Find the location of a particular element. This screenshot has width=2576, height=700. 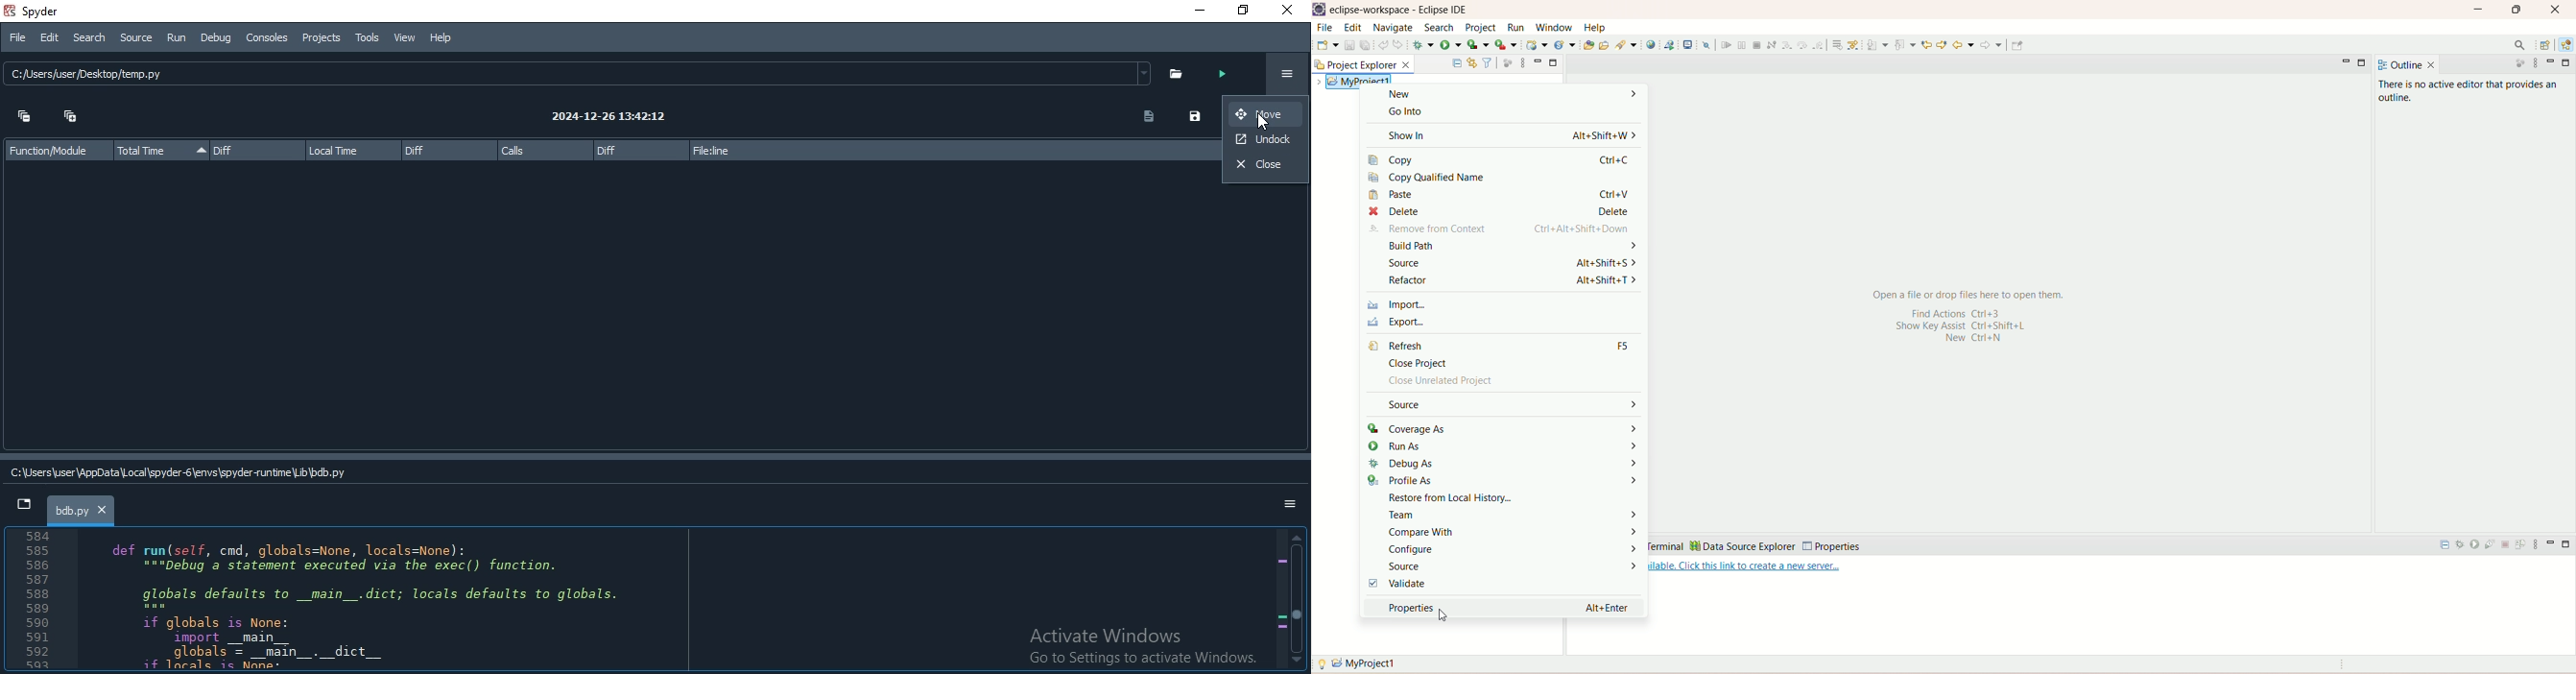

file:line is located at coordinates (952, 151).